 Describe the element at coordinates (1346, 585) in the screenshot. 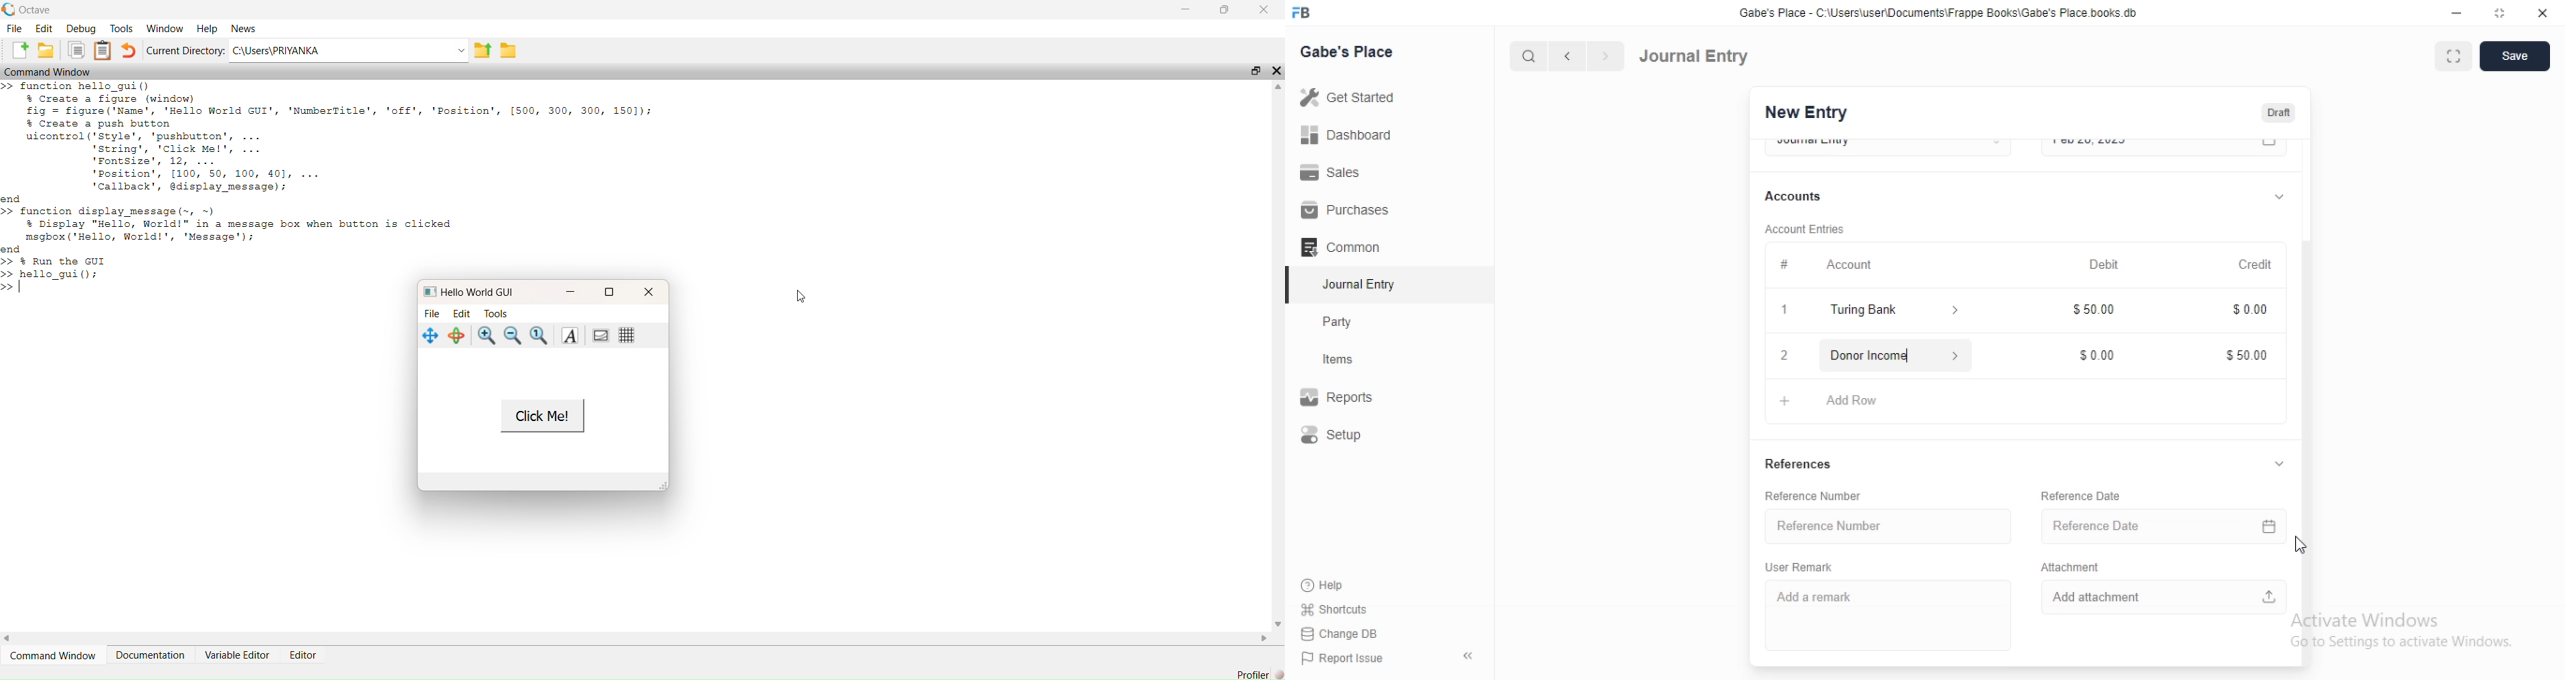

I see `‘Help` at that location.